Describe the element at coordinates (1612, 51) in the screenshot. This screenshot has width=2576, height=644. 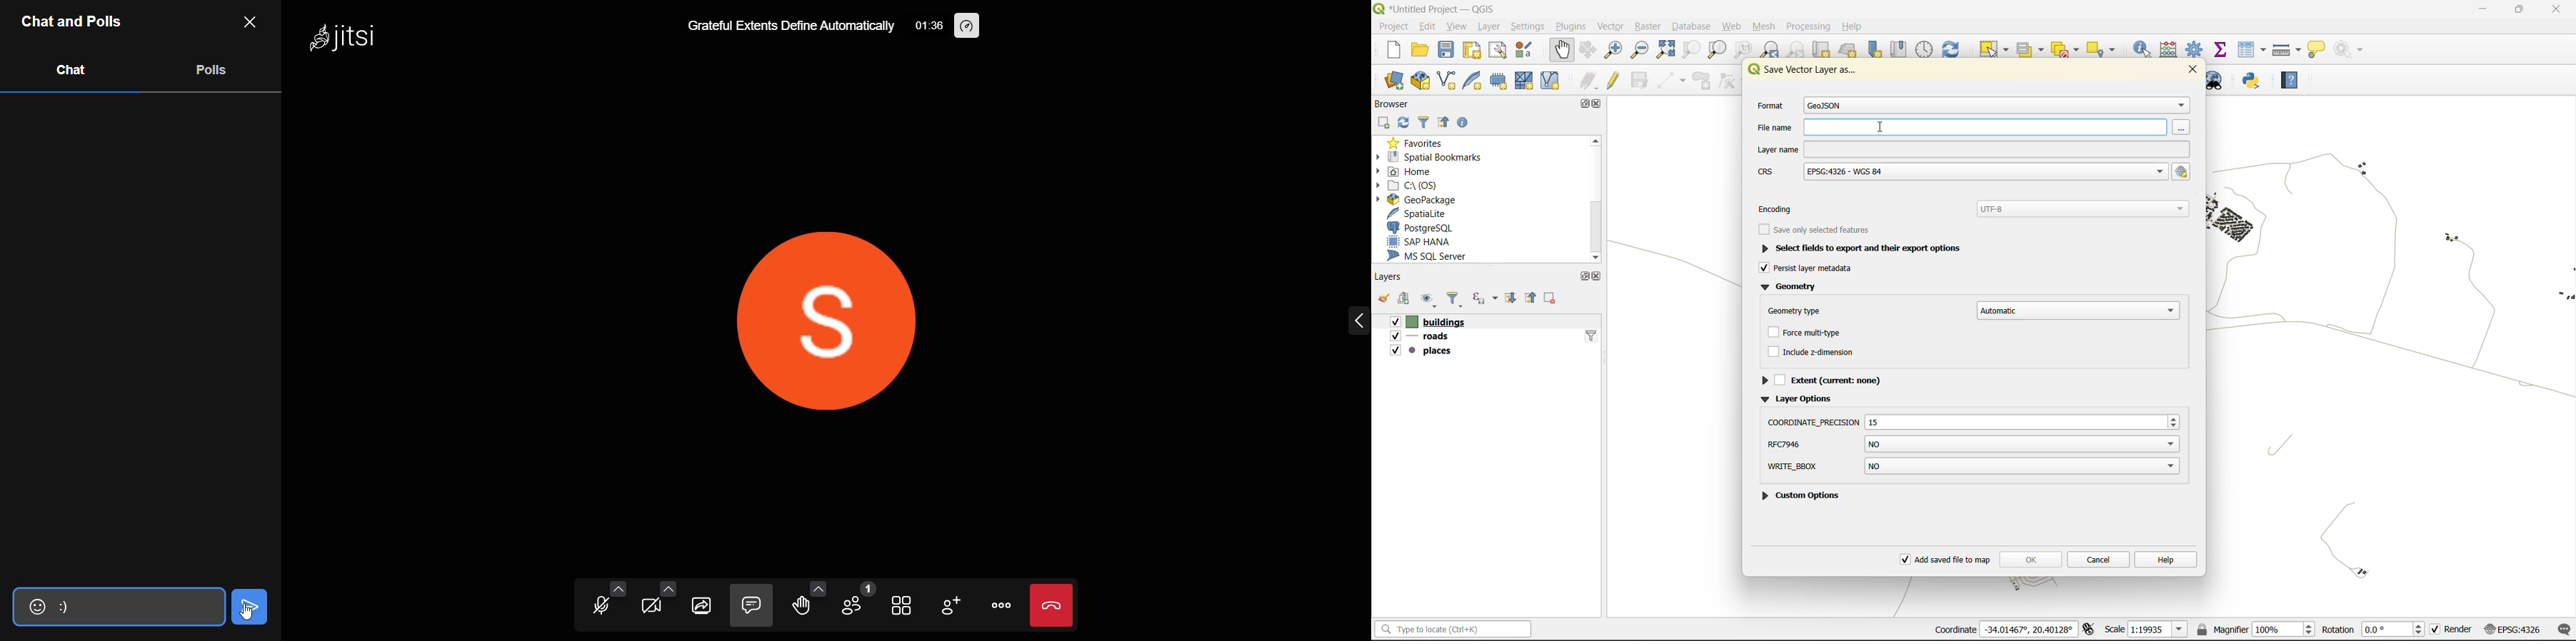
I see `zoom in` at that location.